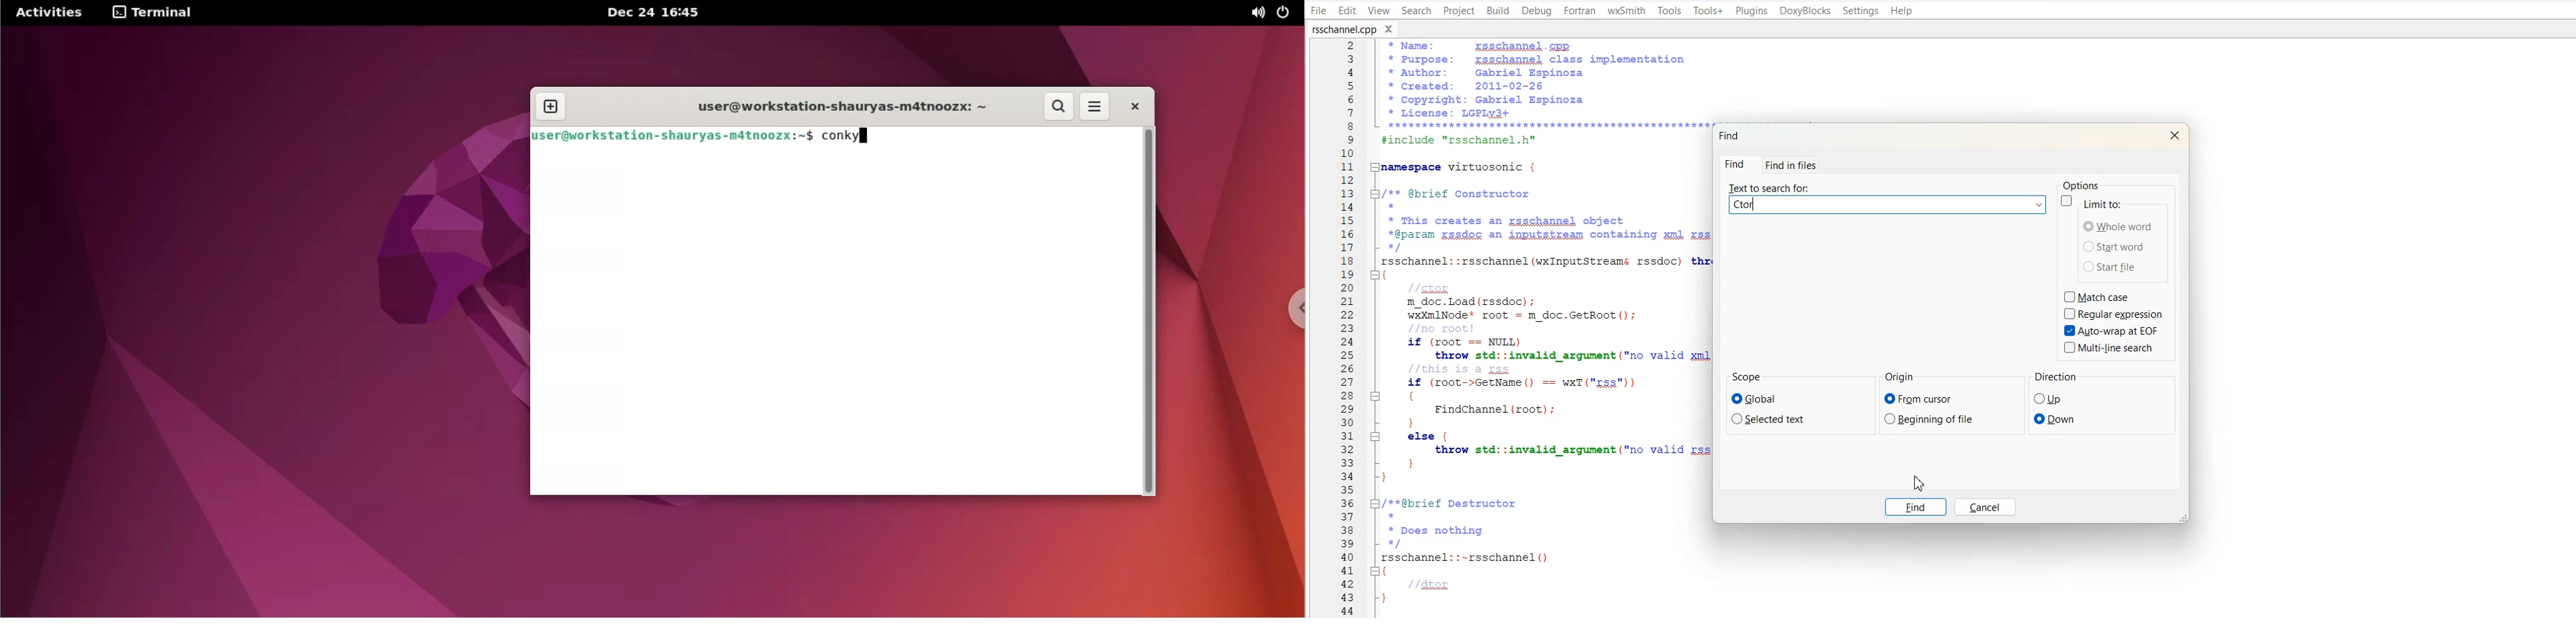 This screenshot has width=2576, height=644. I want to click on View, so click(1378, 11).